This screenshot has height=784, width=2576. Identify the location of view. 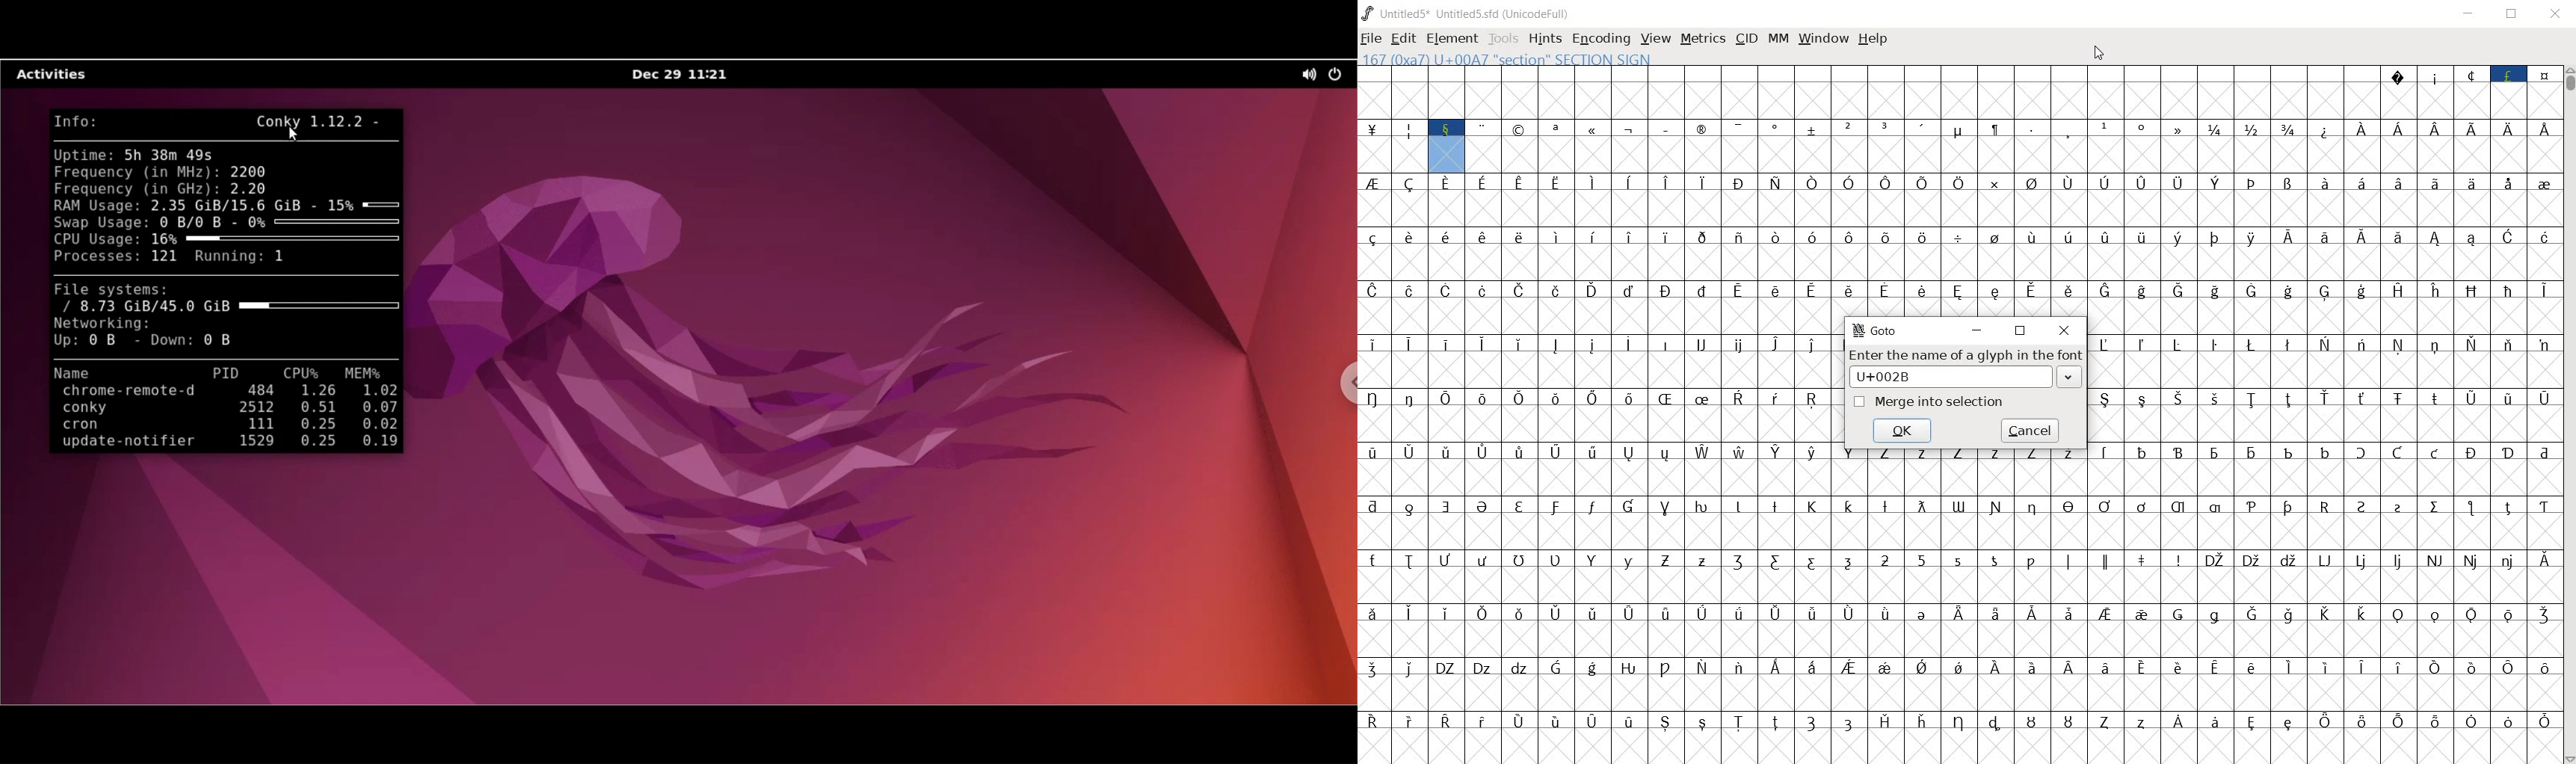
(1654, 37).